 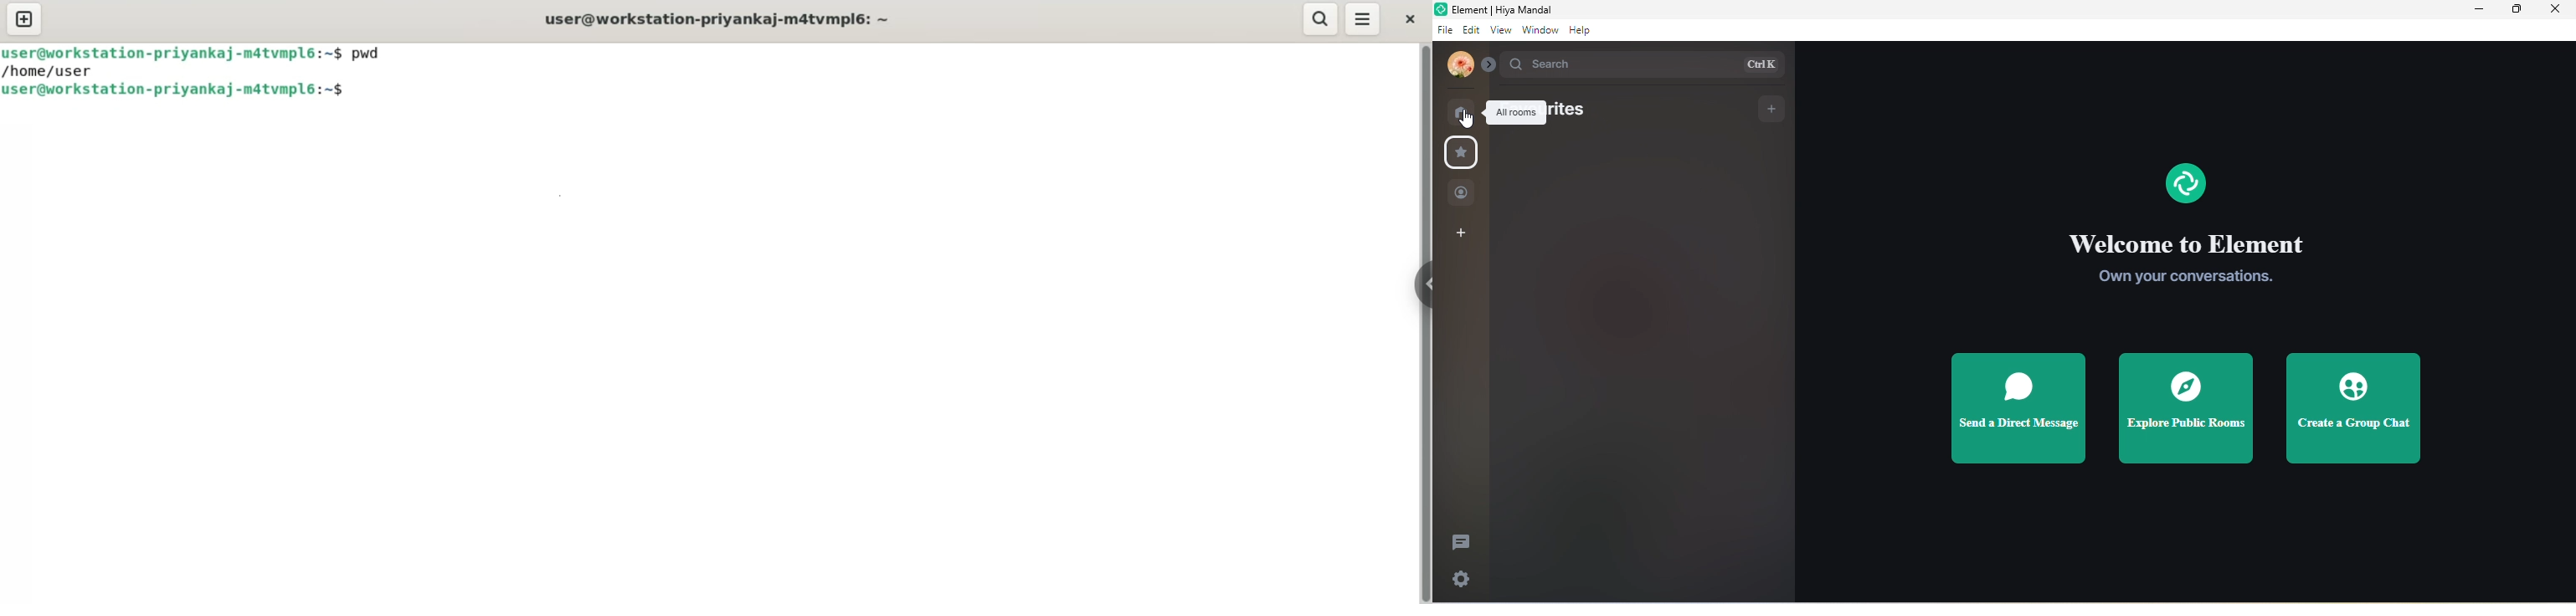 I want to click on verical scroll bar, so click(x=1424, y=322).